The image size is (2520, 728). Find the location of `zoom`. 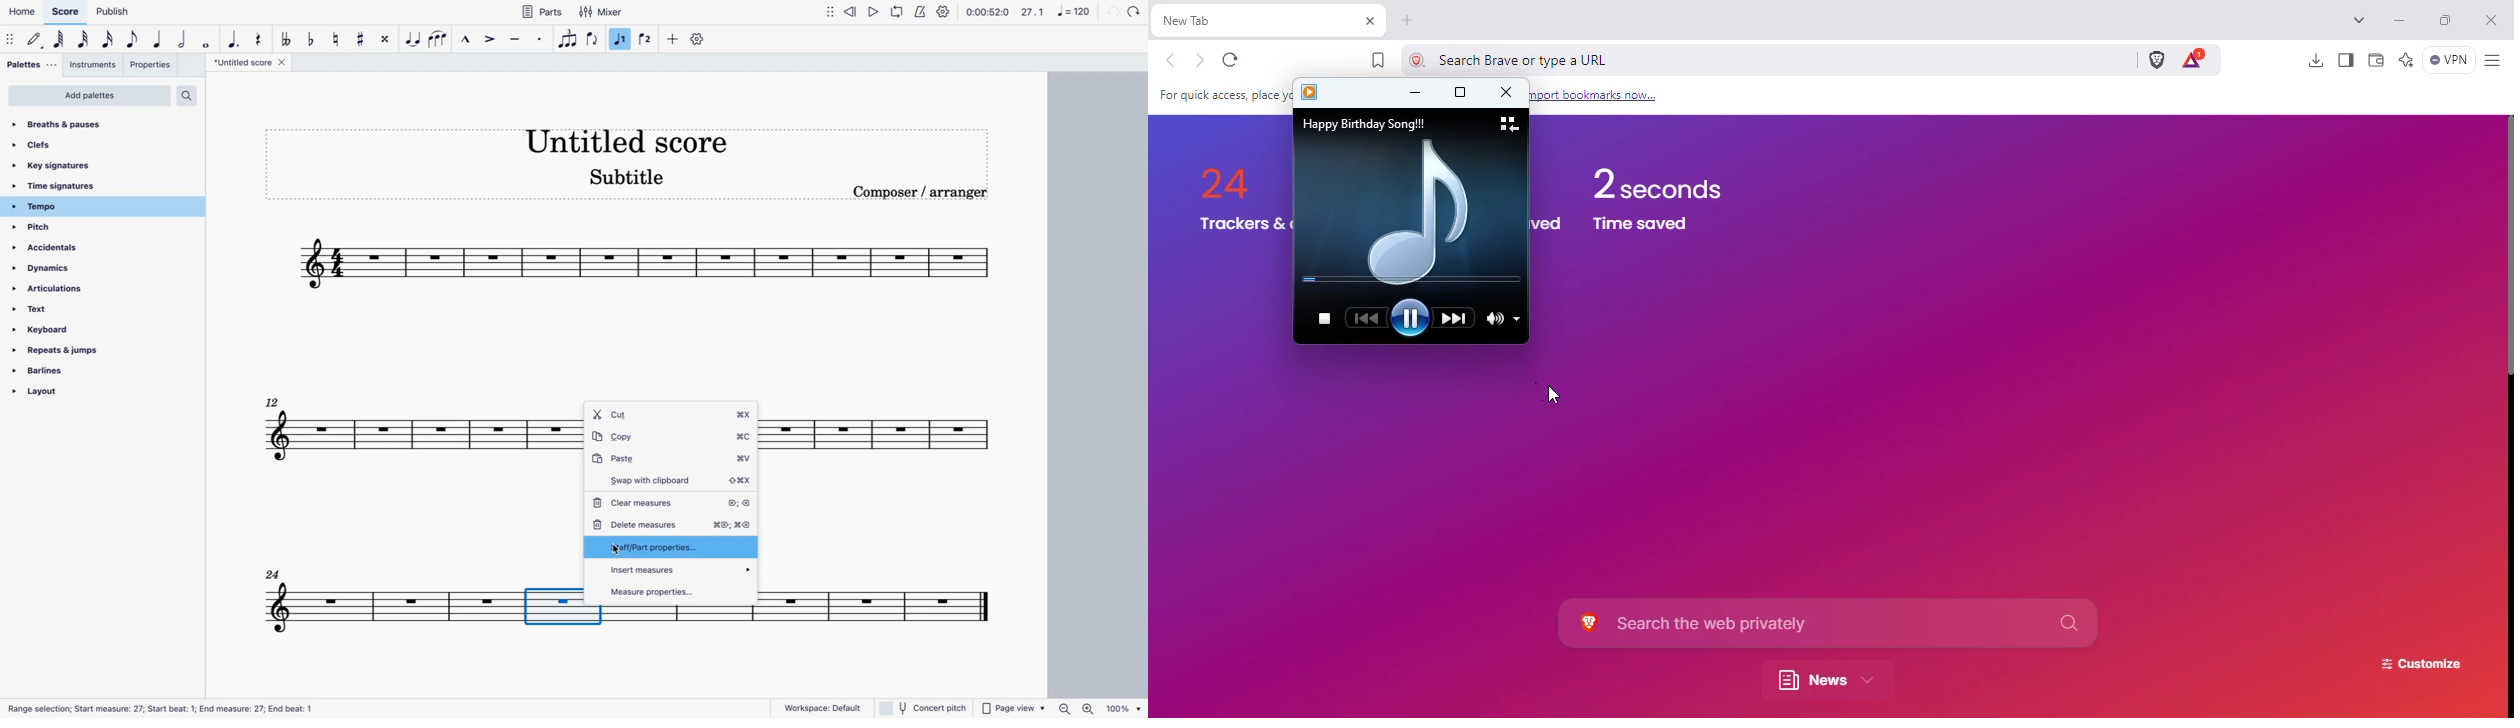

zoom is located at coordinates (1100, 707).